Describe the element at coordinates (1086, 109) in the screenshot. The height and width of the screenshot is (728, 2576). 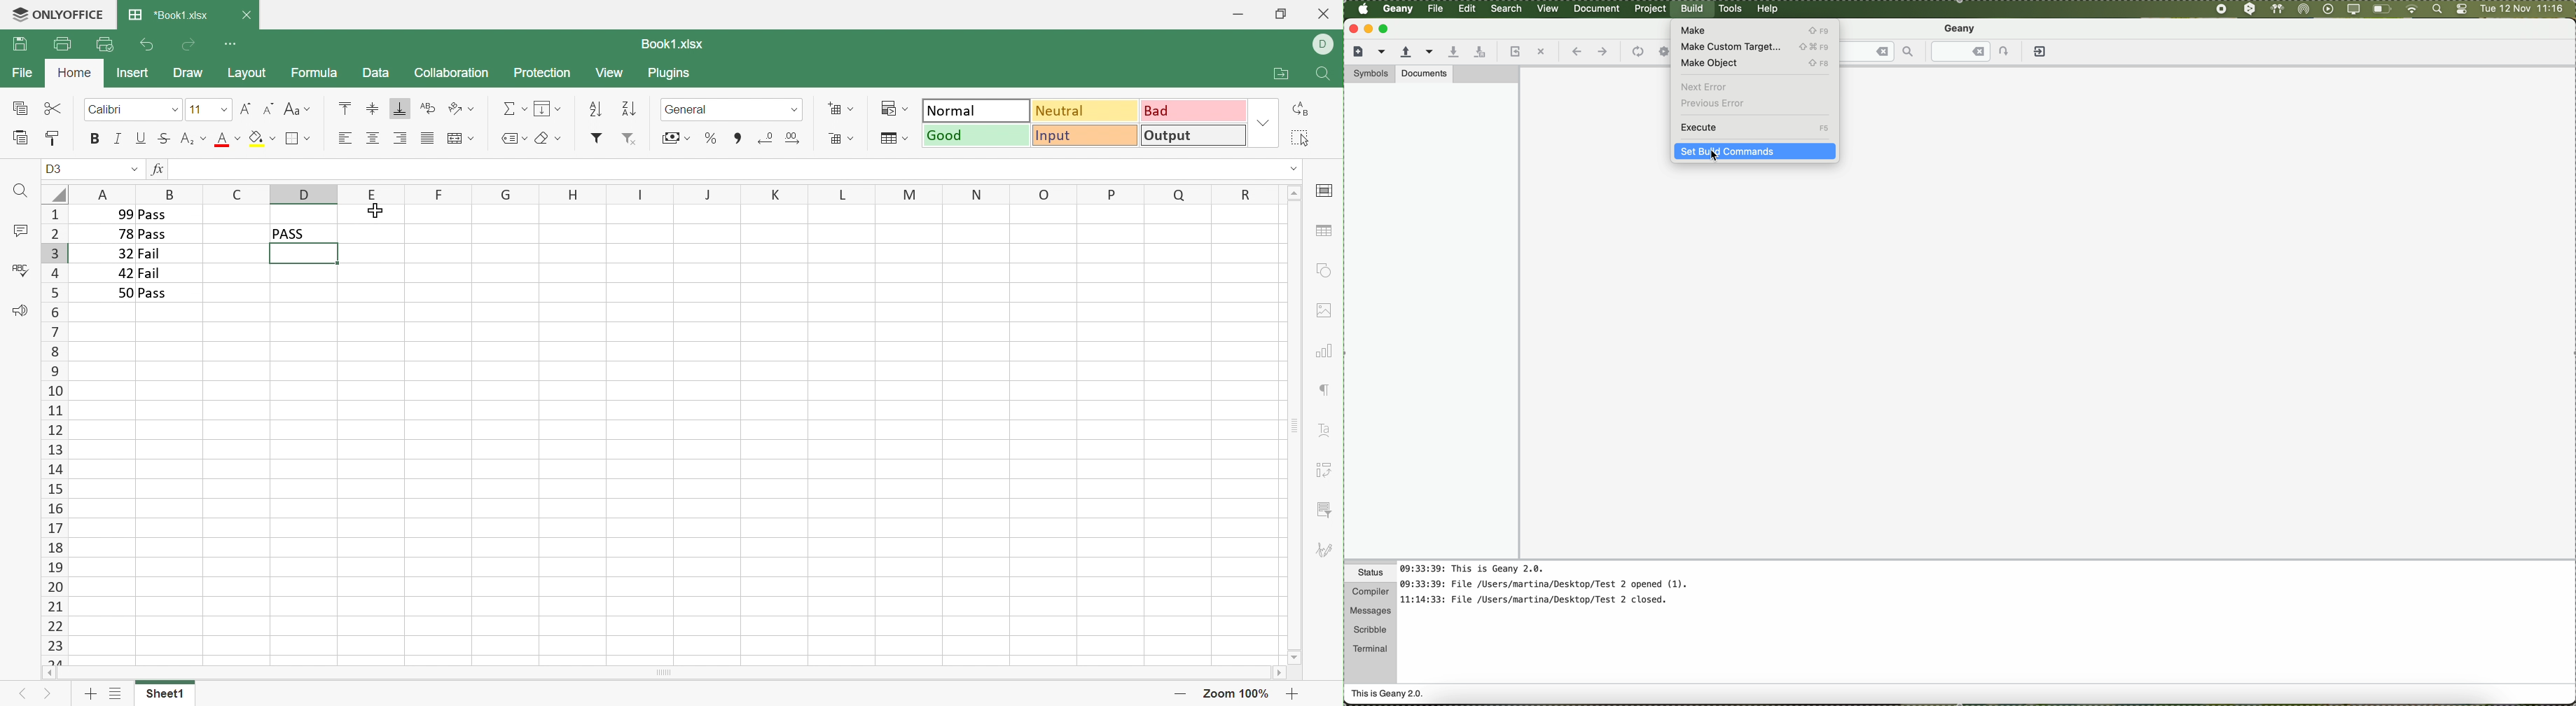
I see `Neutral` at that location.